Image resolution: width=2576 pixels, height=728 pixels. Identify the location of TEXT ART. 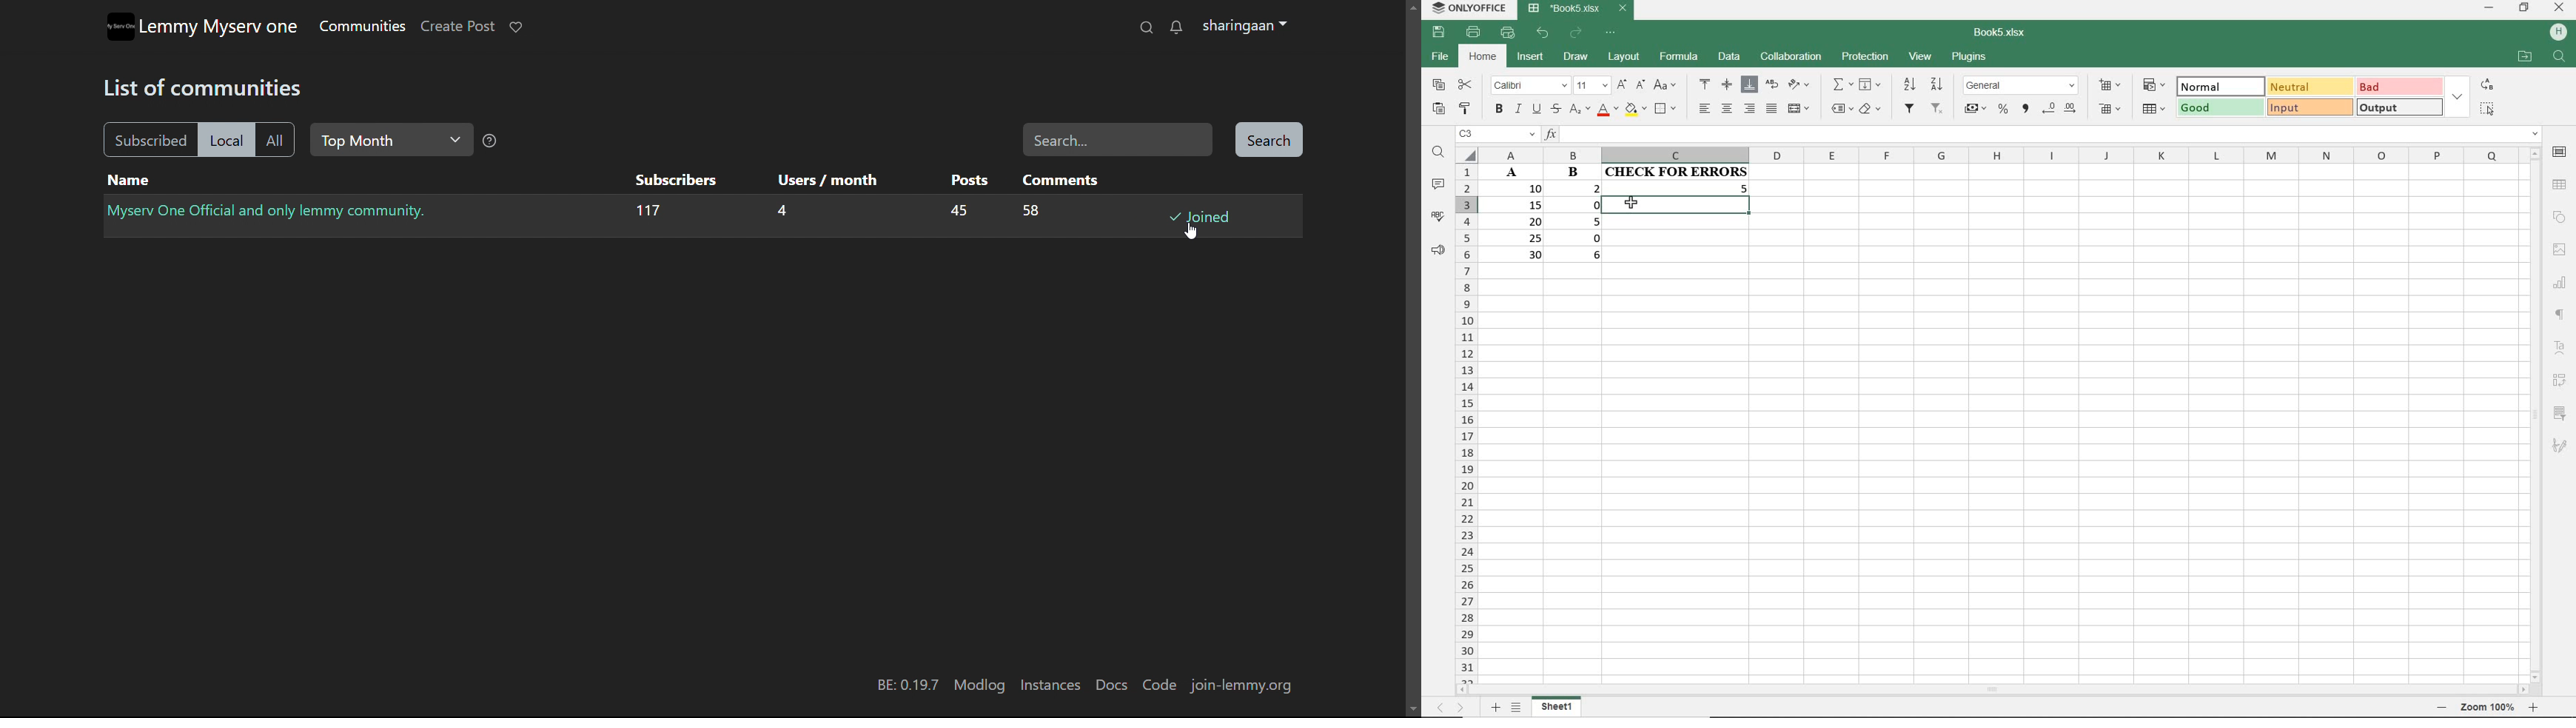
(2562, 349).